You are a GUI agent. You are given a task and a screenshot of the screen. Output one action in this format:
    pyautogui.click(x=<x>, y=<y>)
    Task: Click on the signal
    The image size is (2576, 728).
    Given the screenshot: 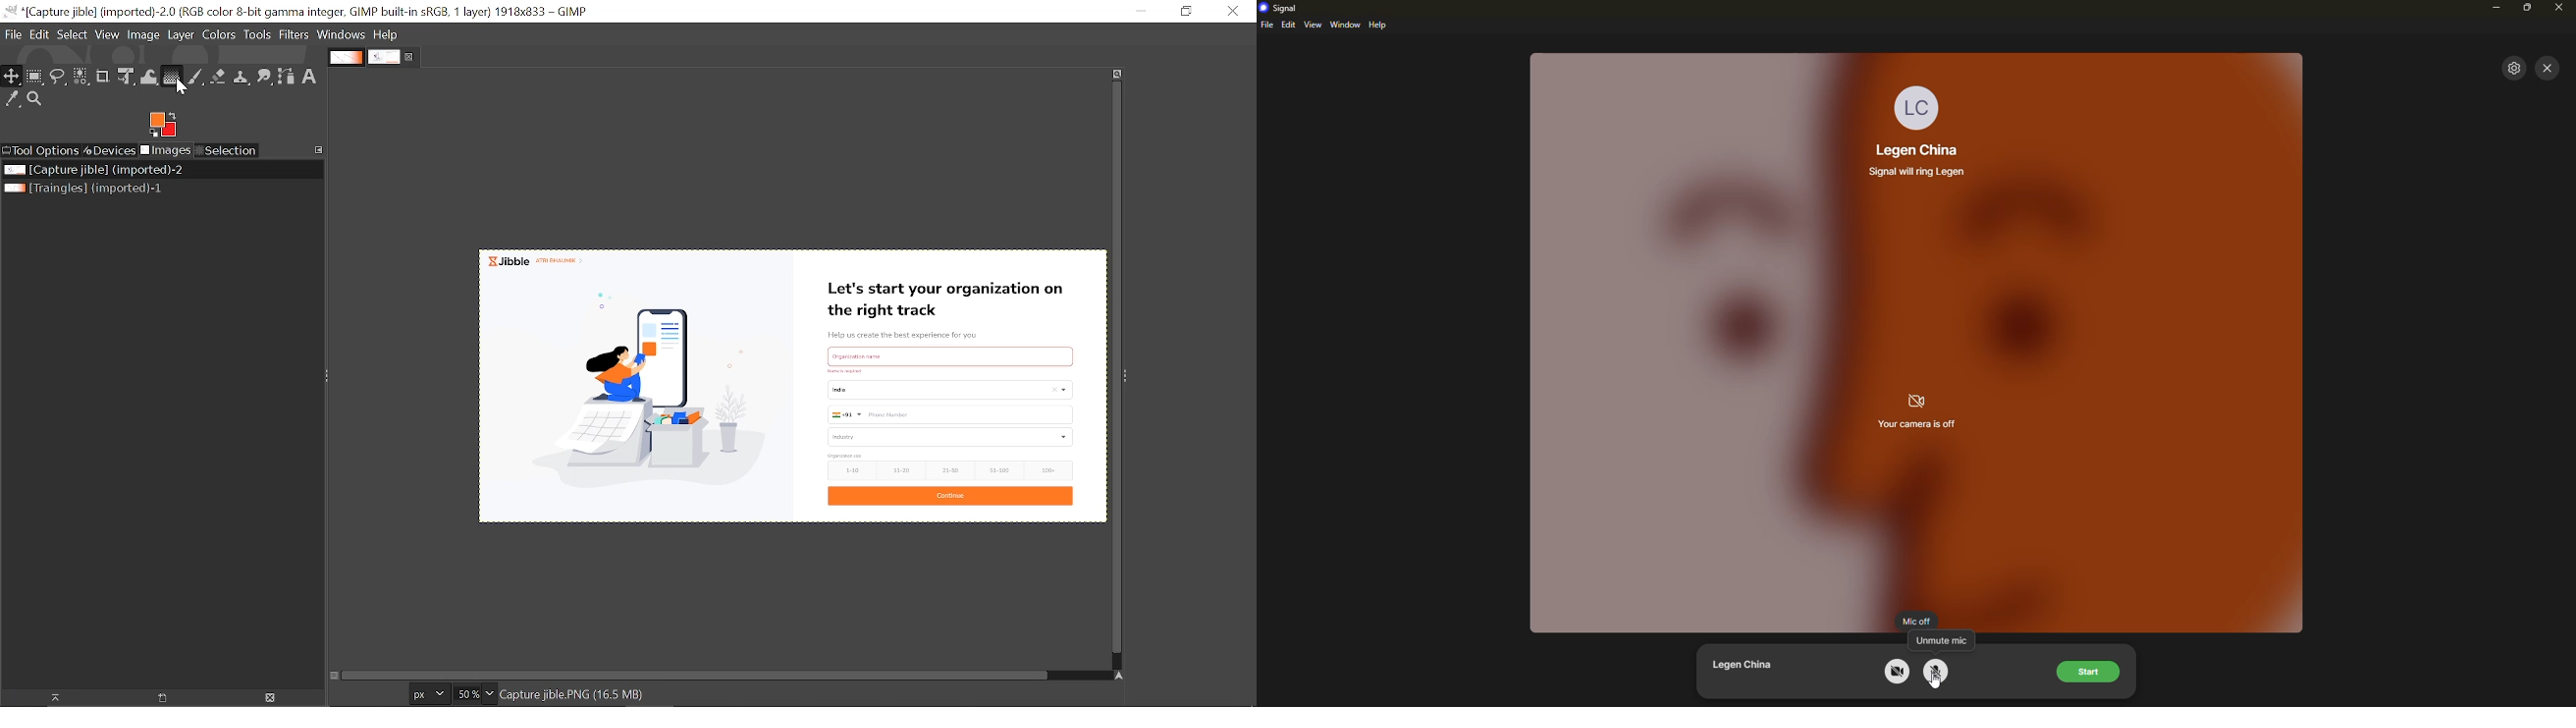 What is the action you would take?
    pyautogui.click(x=1284, y=8)
    